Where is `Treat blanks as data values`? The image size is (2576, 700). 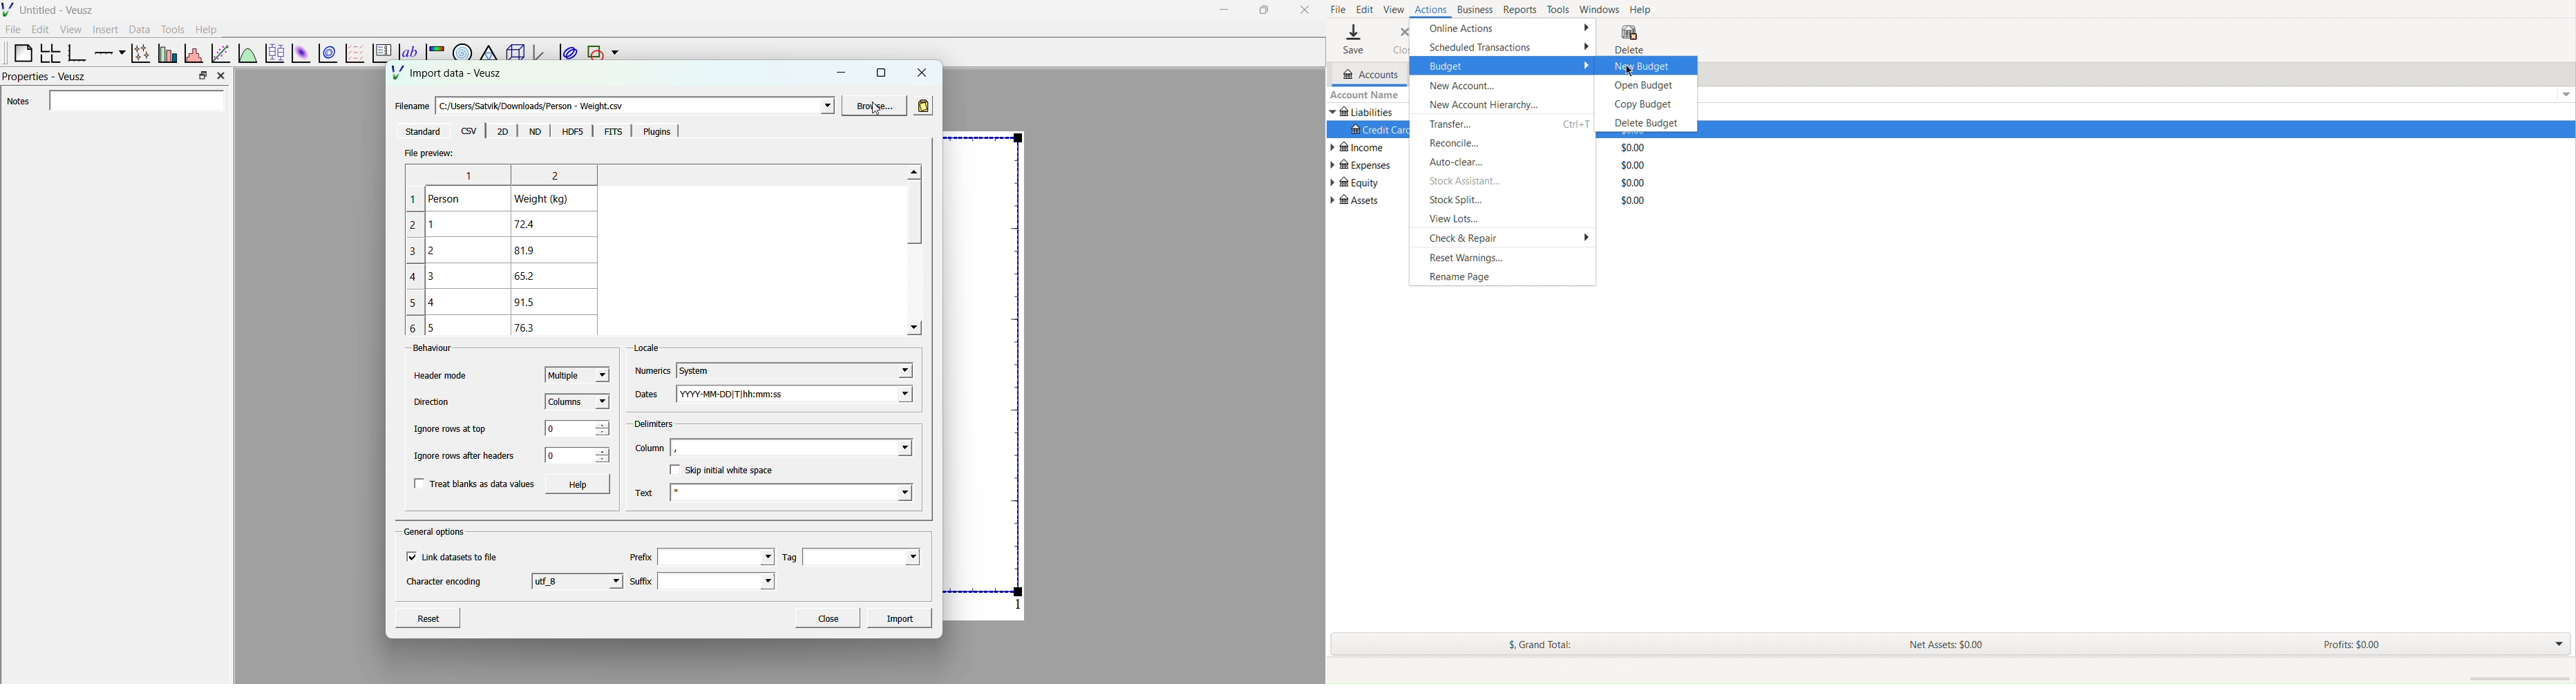
Treat blanks as data values is located at coordinates (474, 484).